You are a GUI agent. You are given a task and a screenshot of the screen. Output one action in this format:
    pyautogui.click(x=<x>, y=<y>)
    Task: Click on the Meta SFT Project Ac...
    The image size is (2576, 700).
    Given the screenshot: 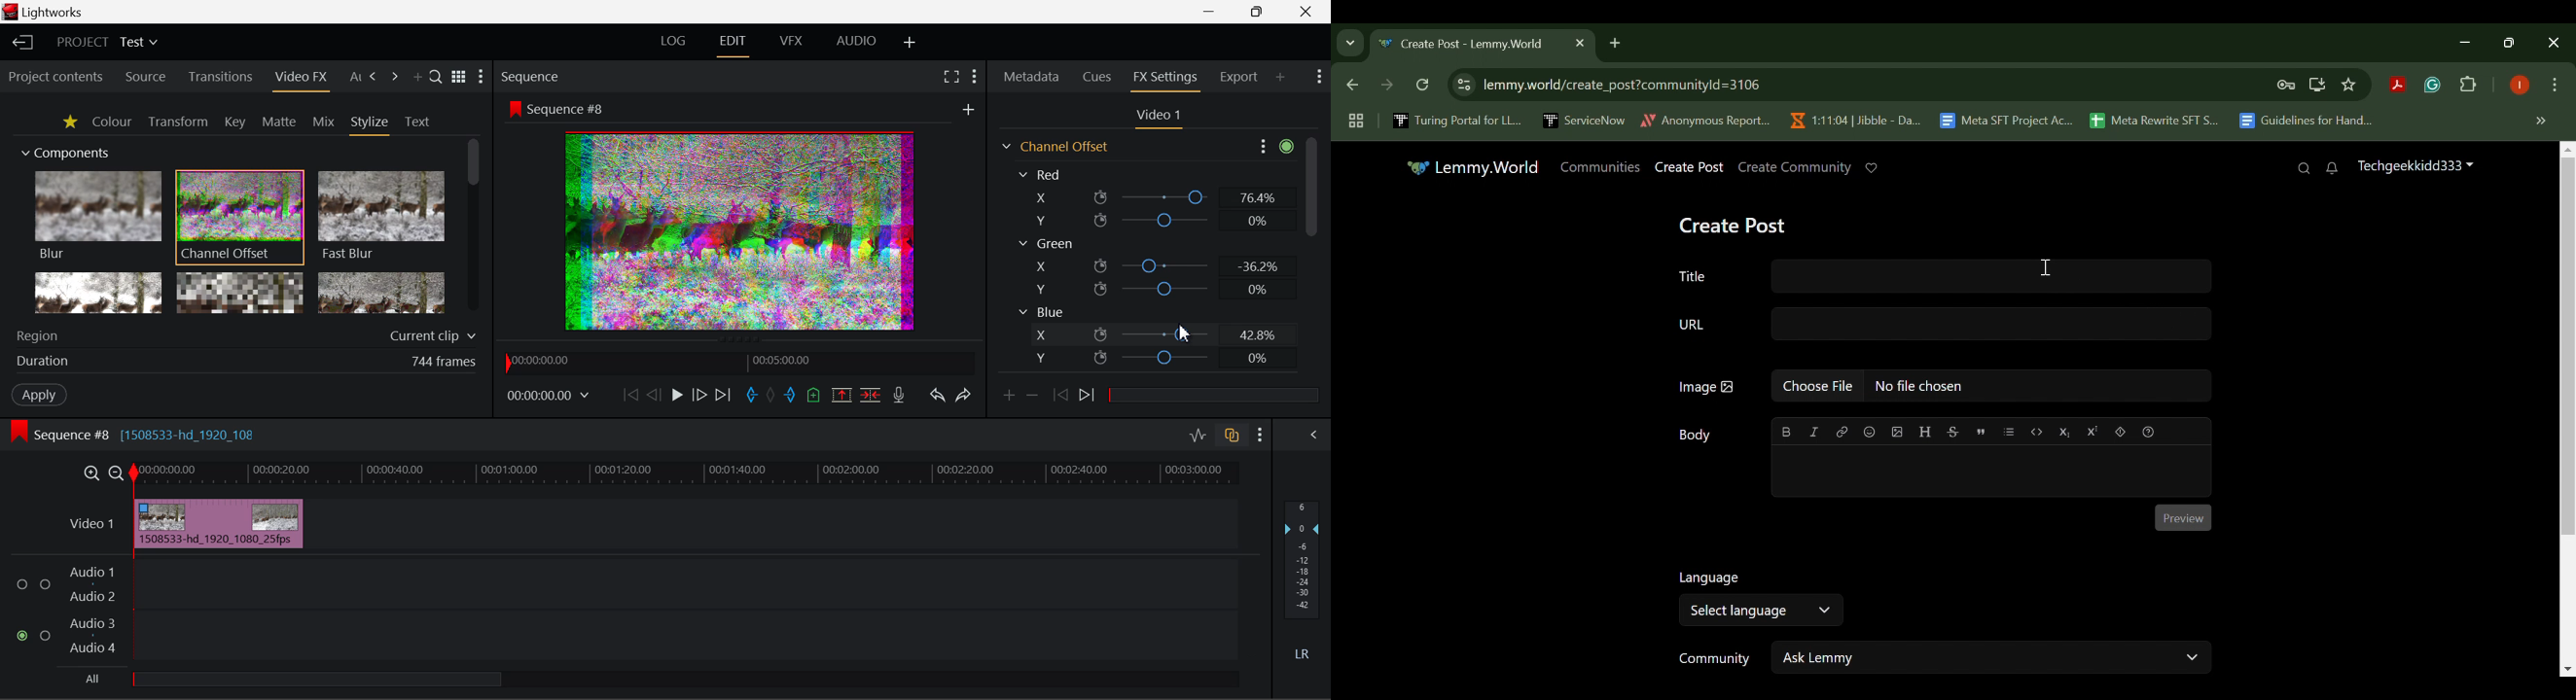 What is the action you would take?
    pyautogui.click(x=2005, y=122)
    